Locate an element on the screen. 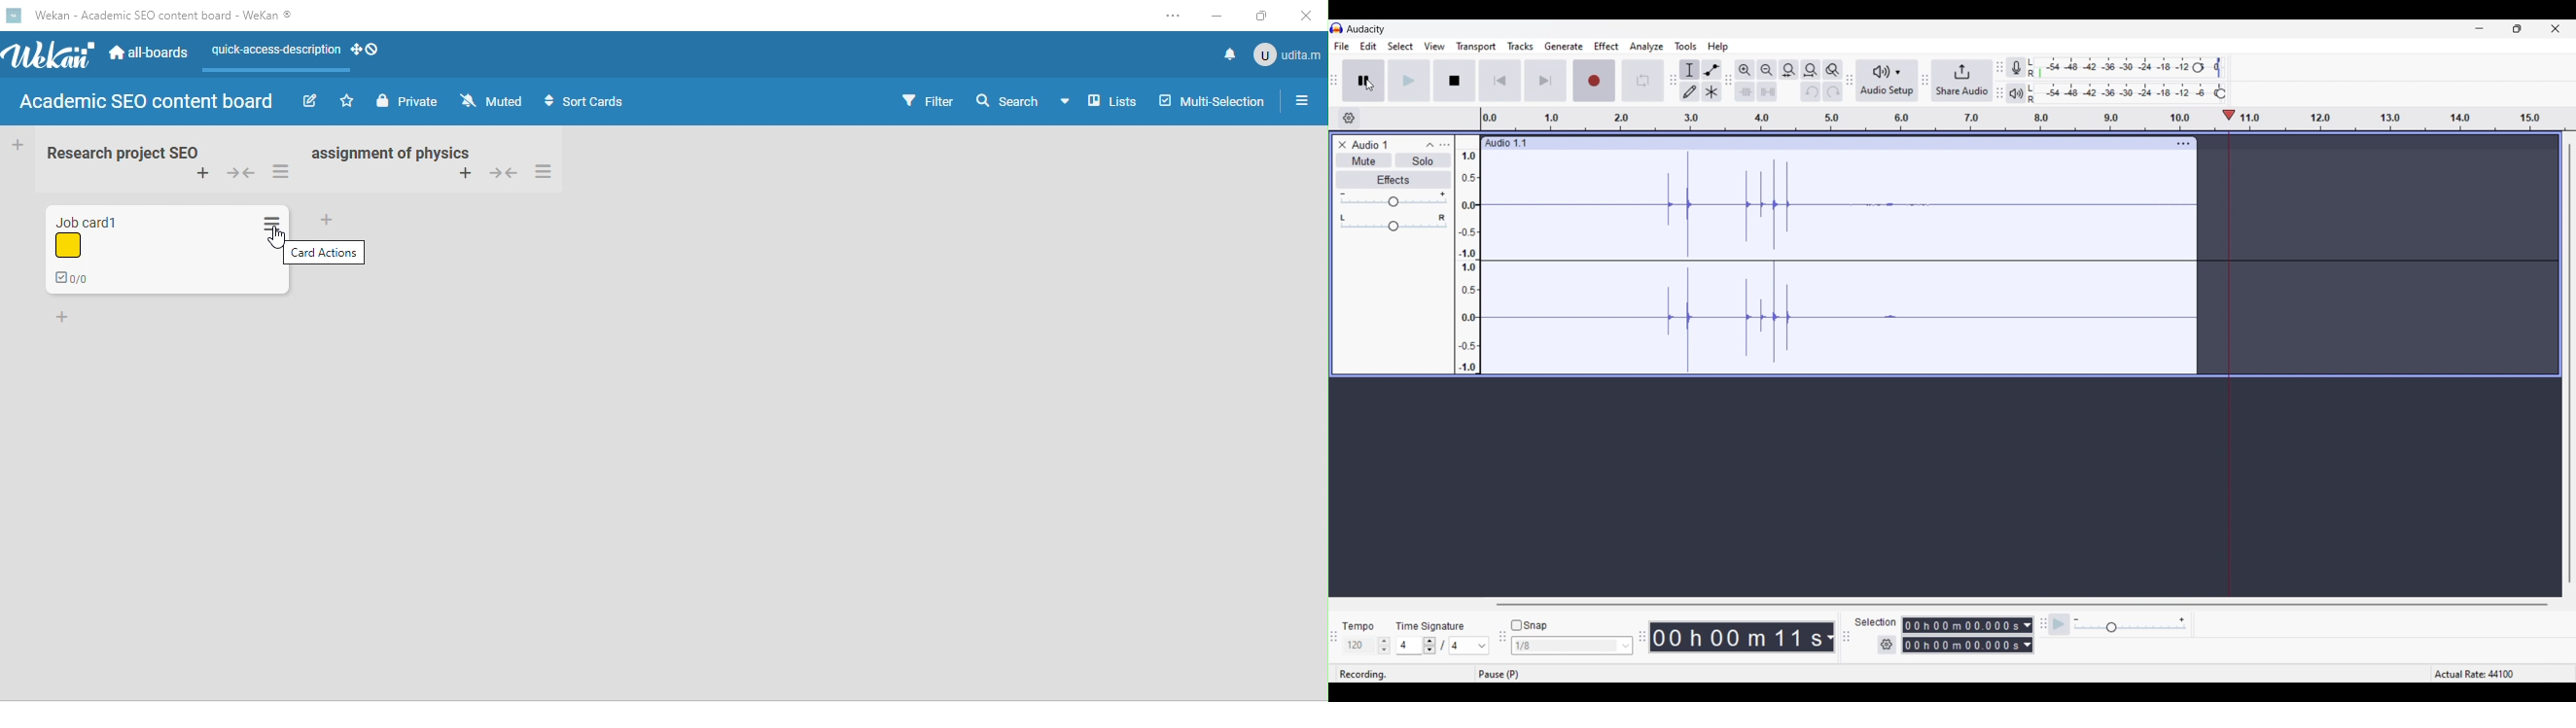 The width and height of the screenshot is (2576, 728). multi-selection is located at coordinates (1212, 98).